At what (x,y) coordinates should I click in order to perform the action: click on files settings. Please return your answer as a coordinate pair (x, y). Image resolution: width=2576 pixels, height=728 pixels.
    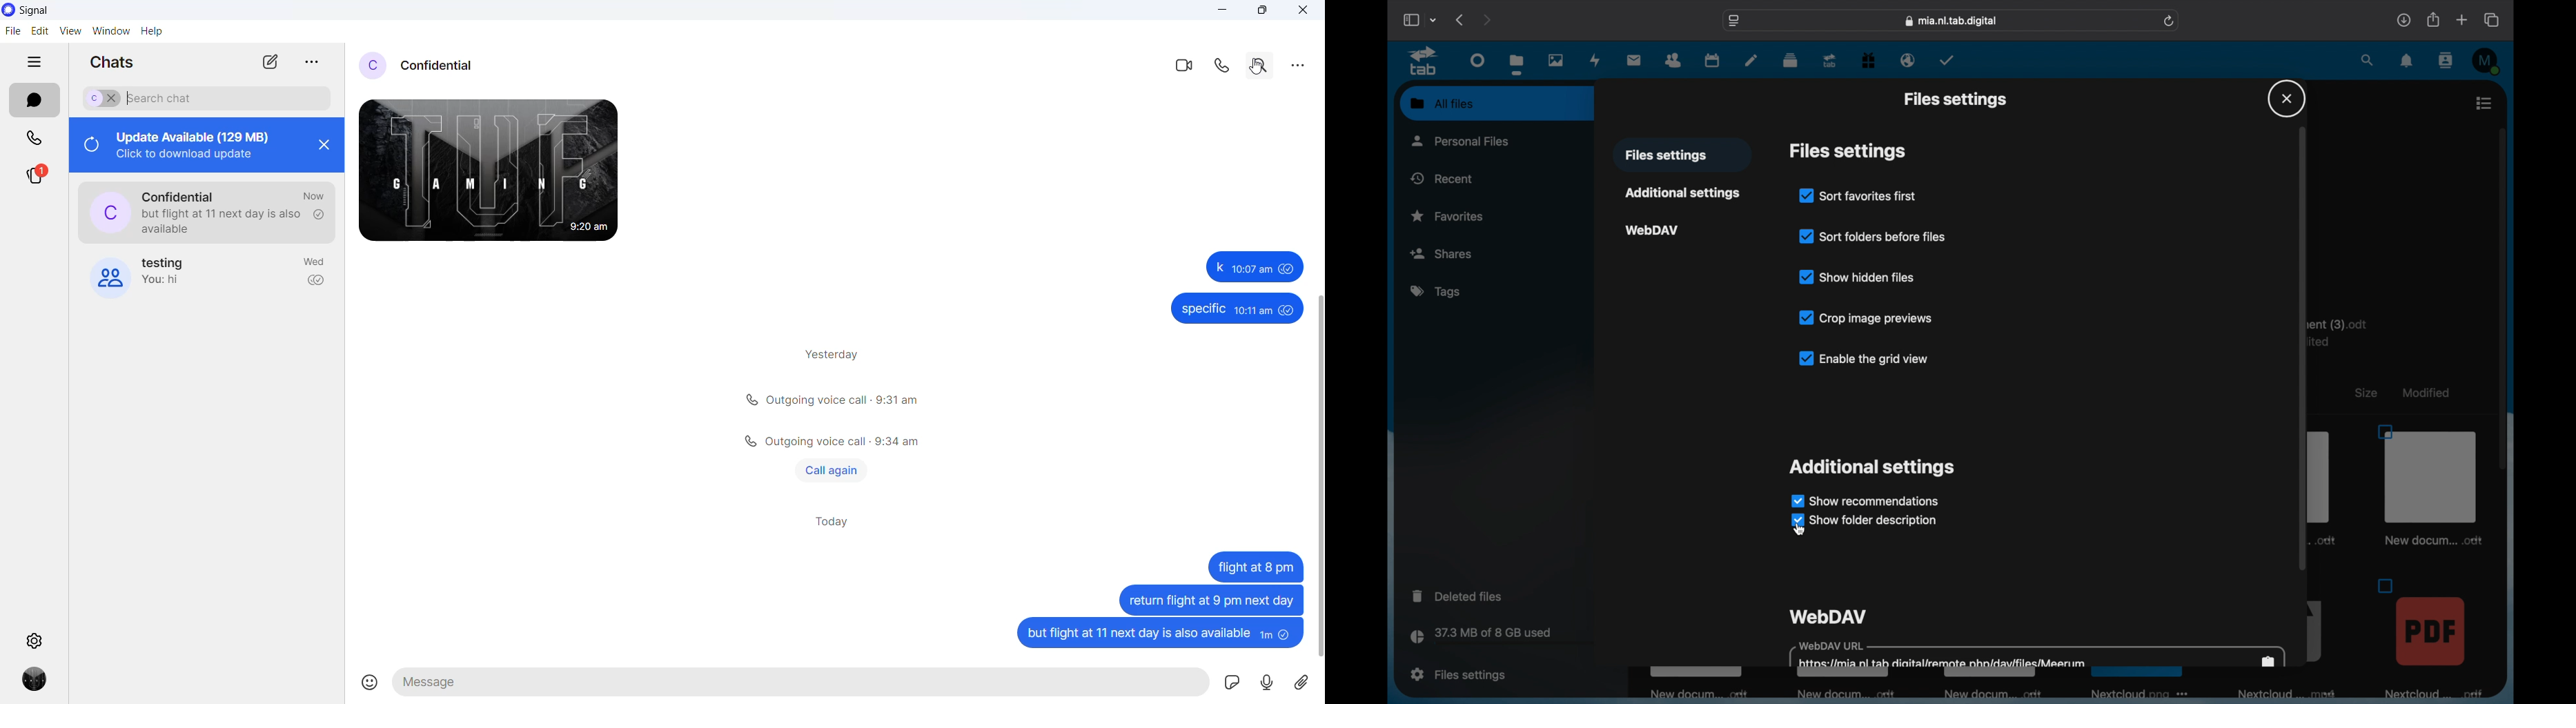
    Looking at the image, I should click on (1955, 99).